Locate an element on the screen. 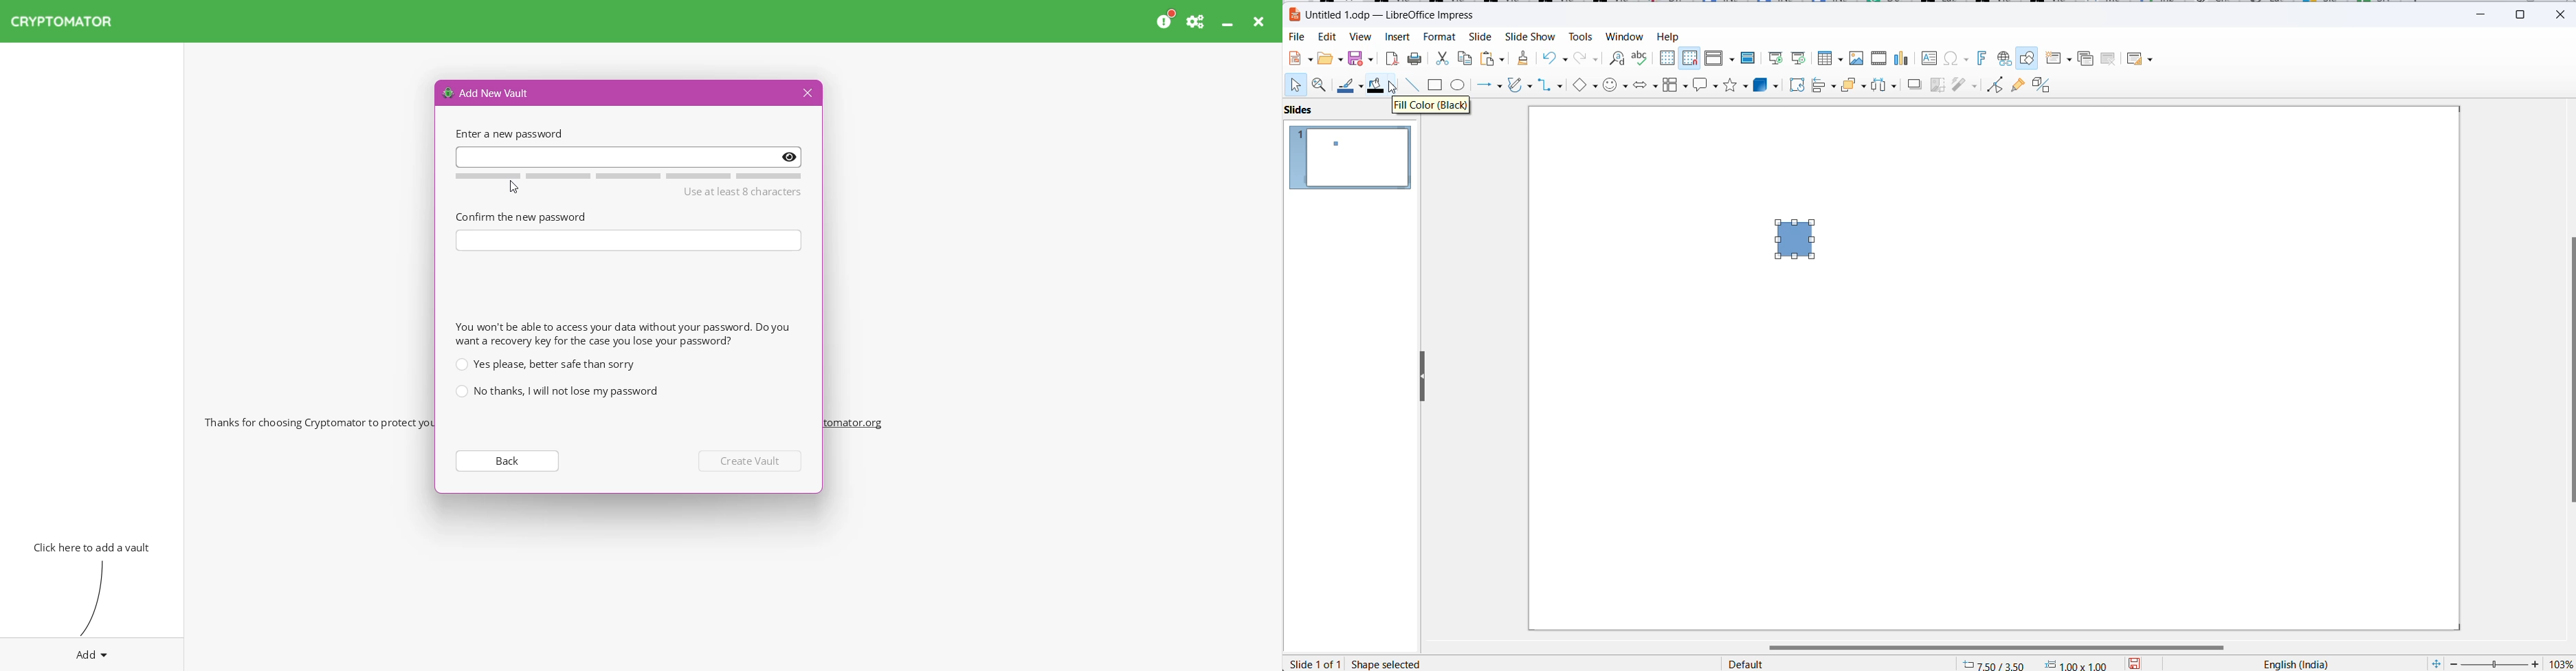 This screenshot has width=2576, height=672. redo is located at coordinates (1587, 59).